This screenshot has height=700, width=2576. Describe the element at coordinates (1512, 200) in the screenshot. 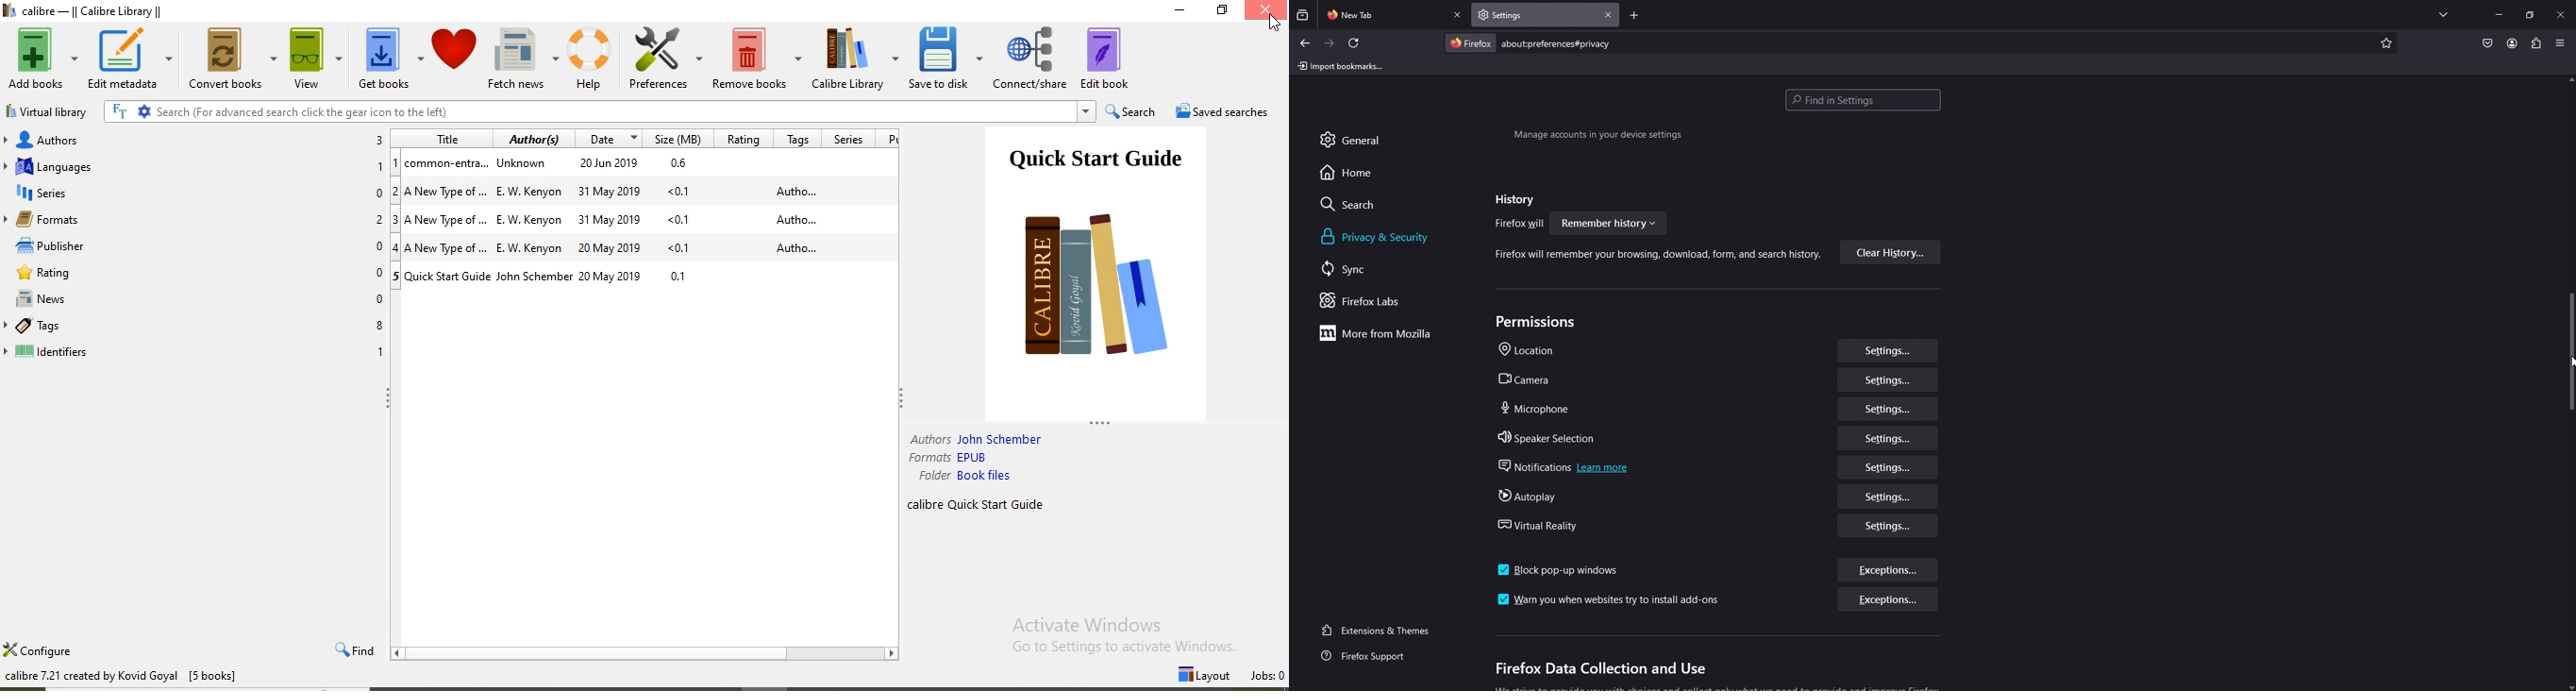

I see `history` at that location.